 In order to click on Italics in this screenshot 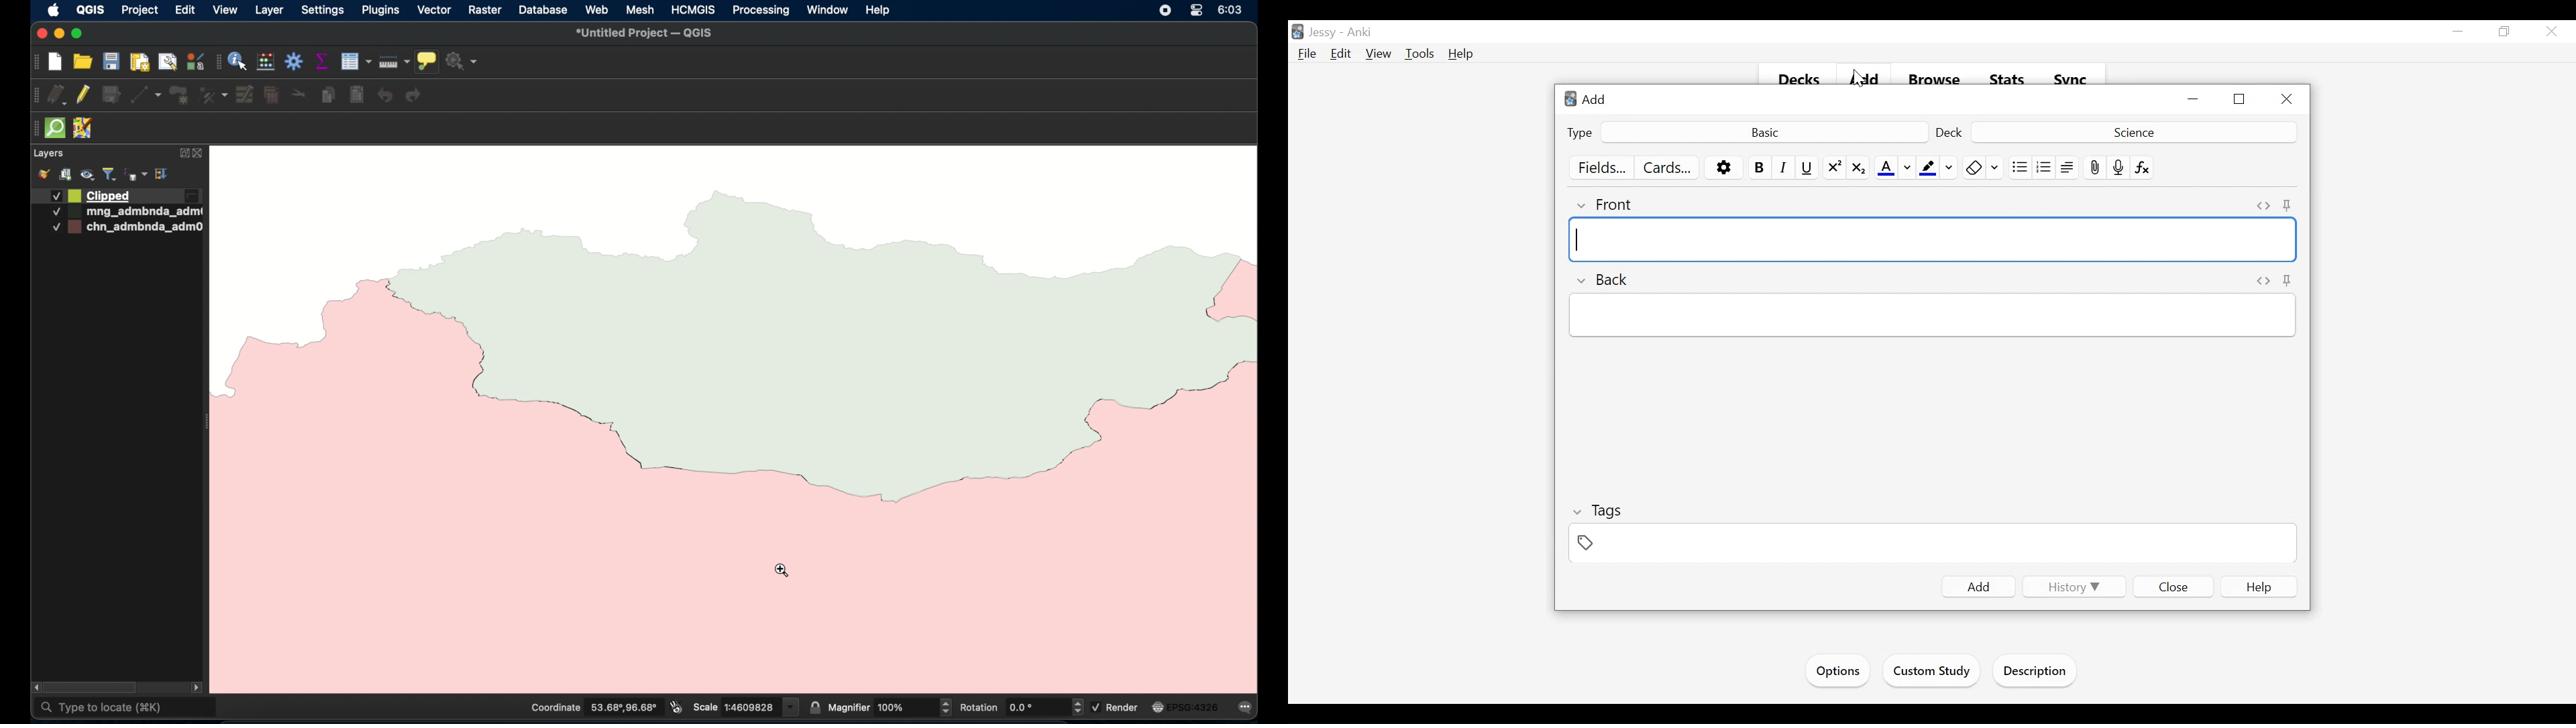, I will do `click(1784, 168)`.